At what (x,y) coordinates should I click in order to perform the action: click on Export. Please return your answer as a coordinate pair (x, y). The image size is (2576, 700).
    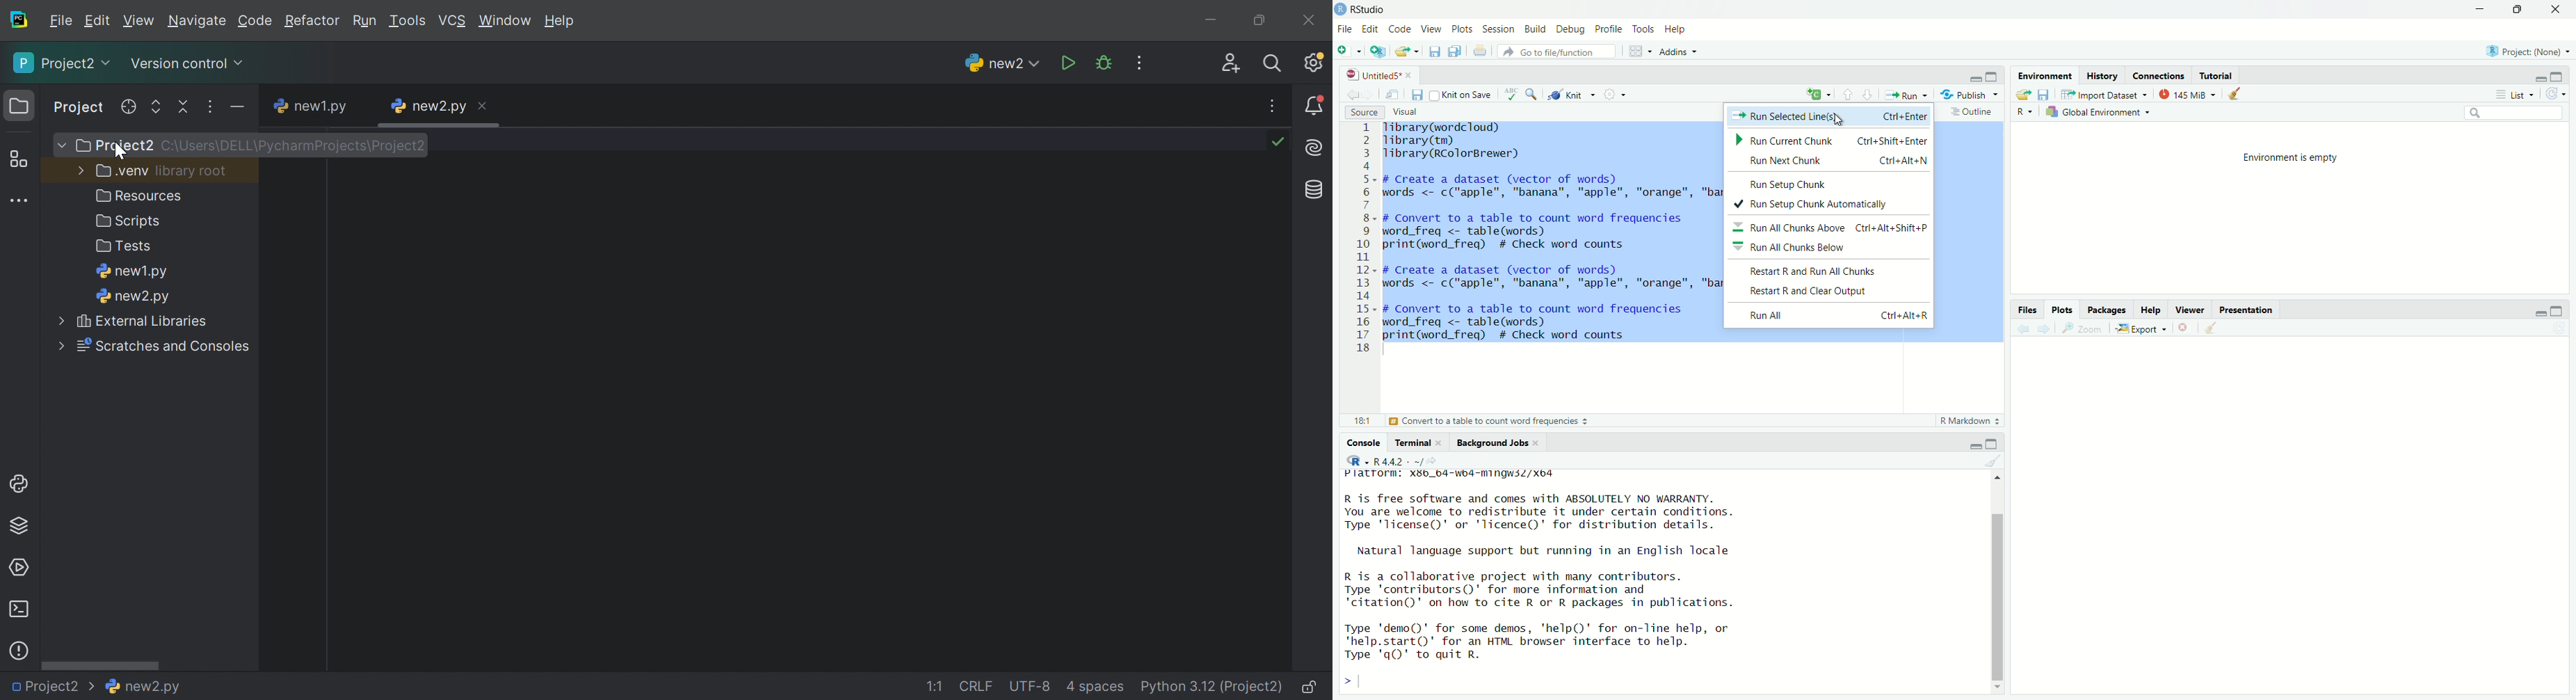
    Looking at the image, I should click on (2144, 328).